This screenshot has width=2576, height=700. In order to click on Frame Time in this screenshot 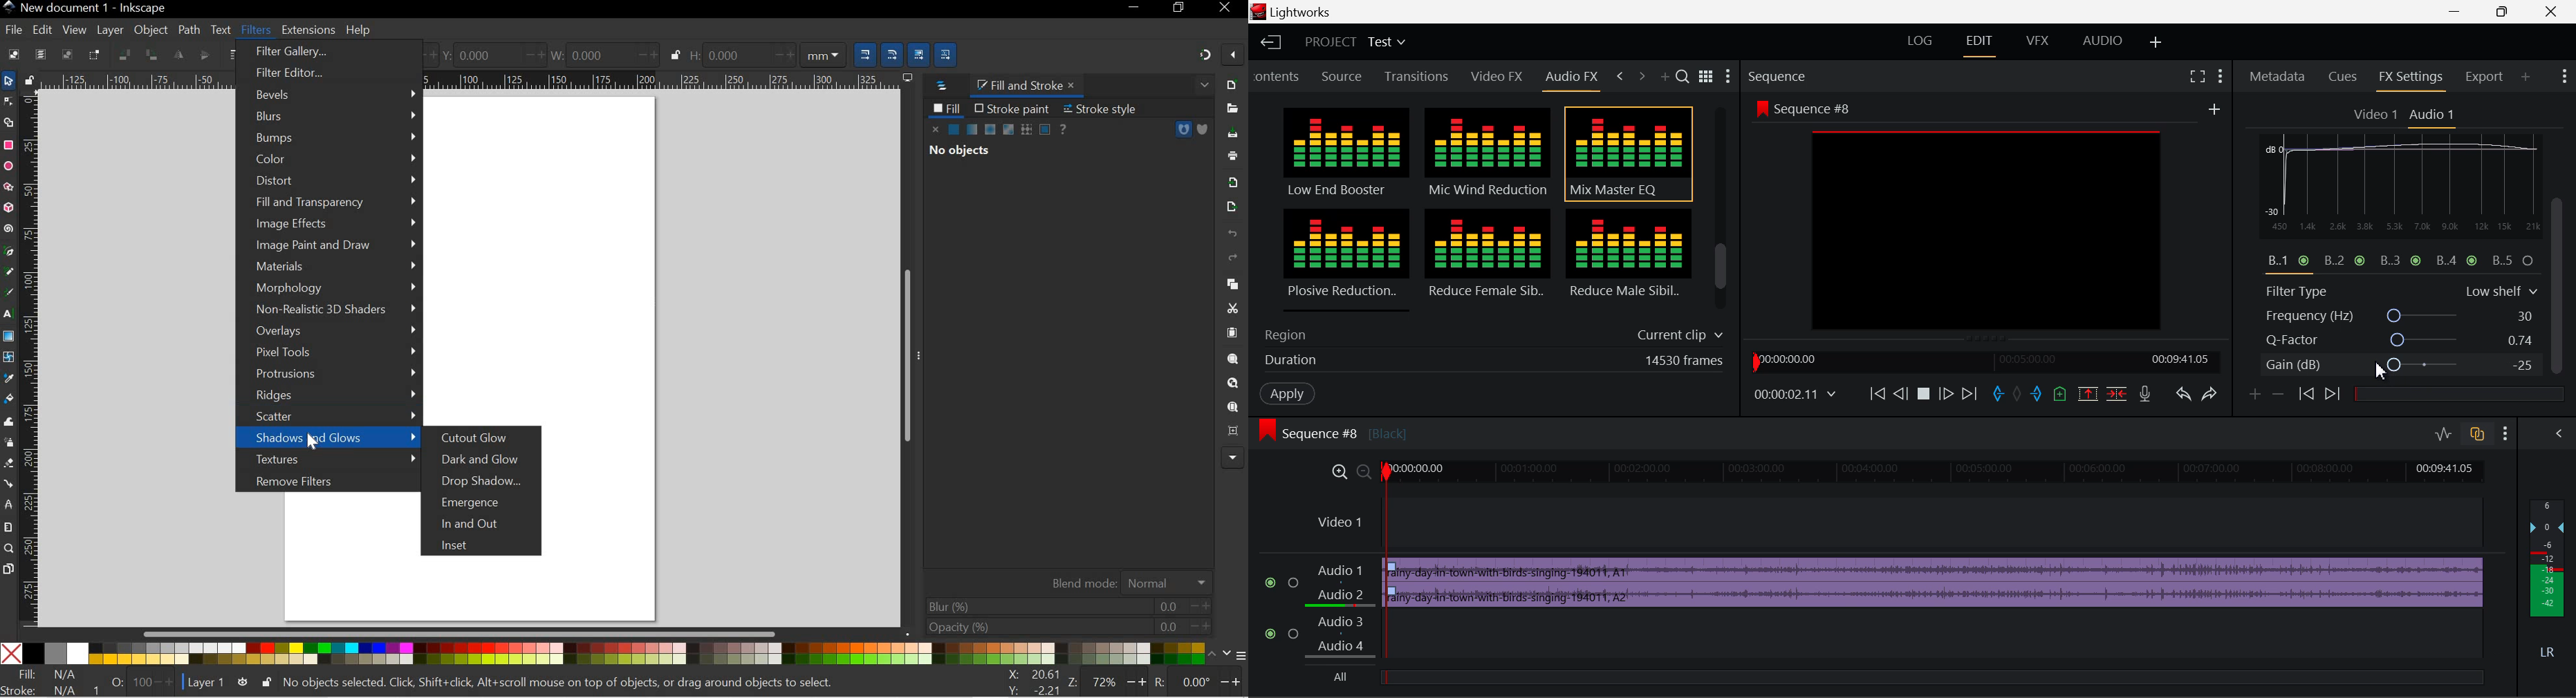, I will do `click(1793, 394)`.